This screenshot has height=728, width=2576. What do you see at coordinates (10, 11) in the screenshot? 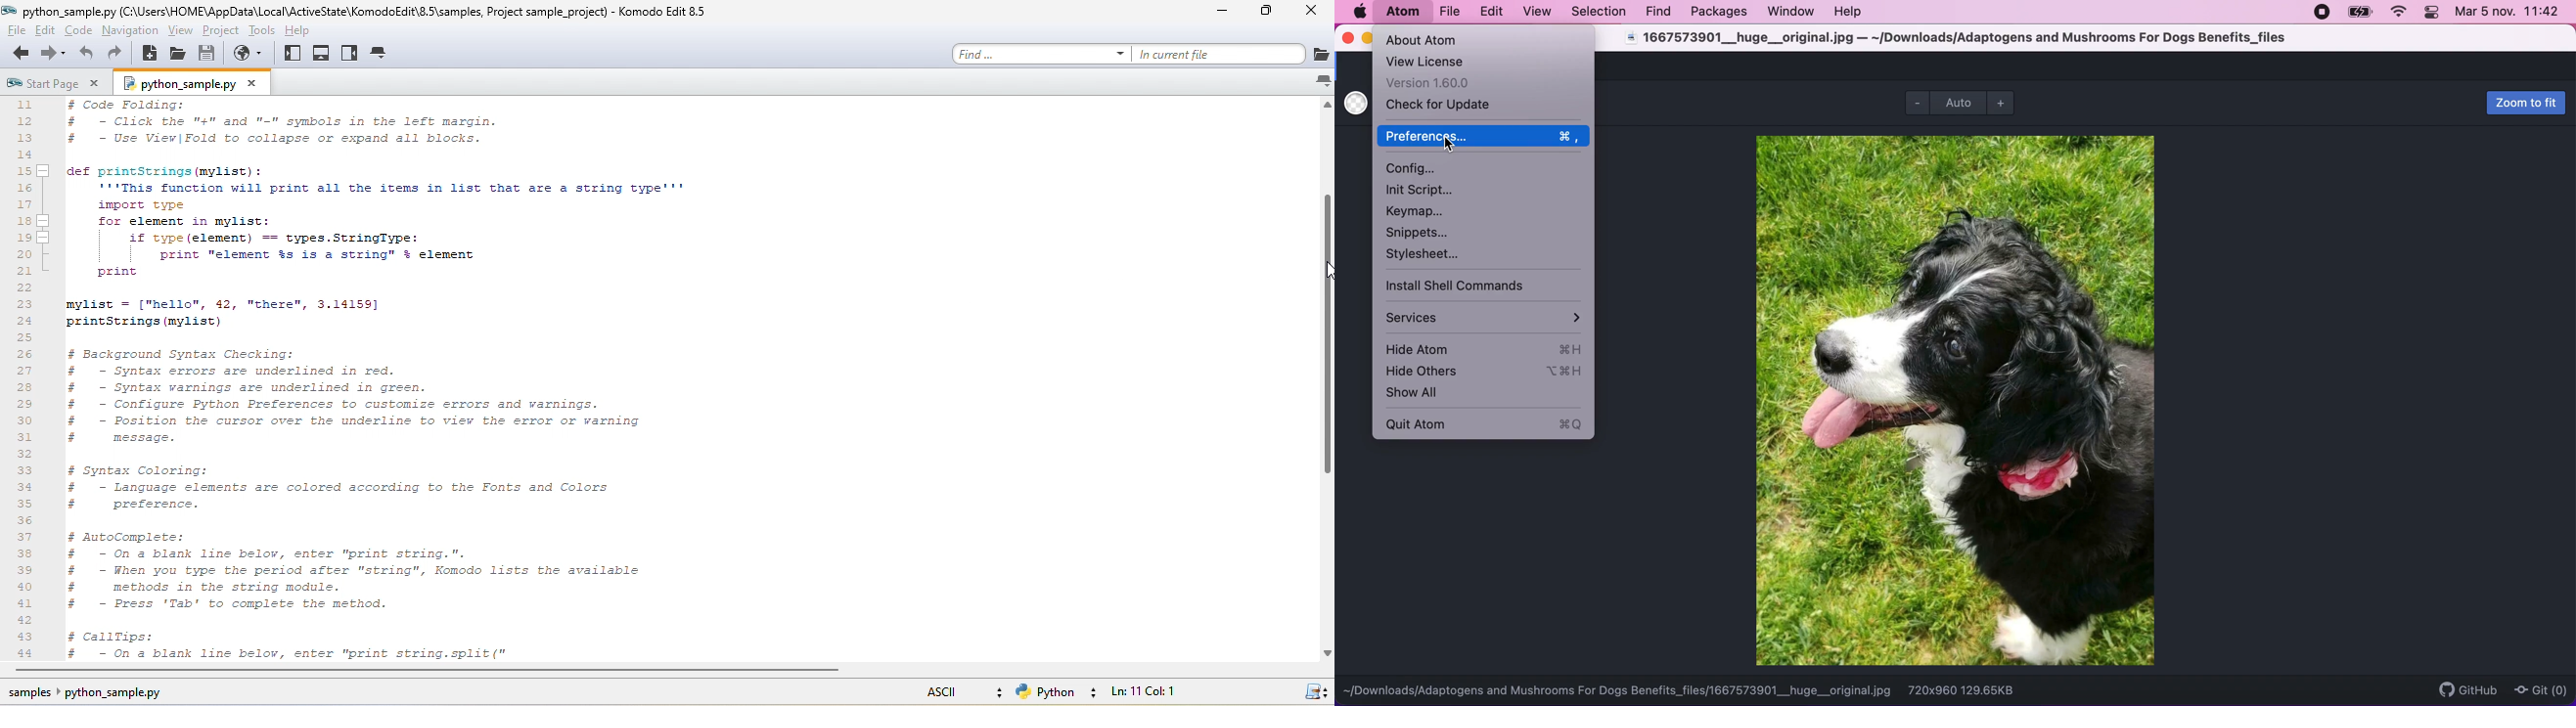
I see `app icon` at bounding box center [10, 11].